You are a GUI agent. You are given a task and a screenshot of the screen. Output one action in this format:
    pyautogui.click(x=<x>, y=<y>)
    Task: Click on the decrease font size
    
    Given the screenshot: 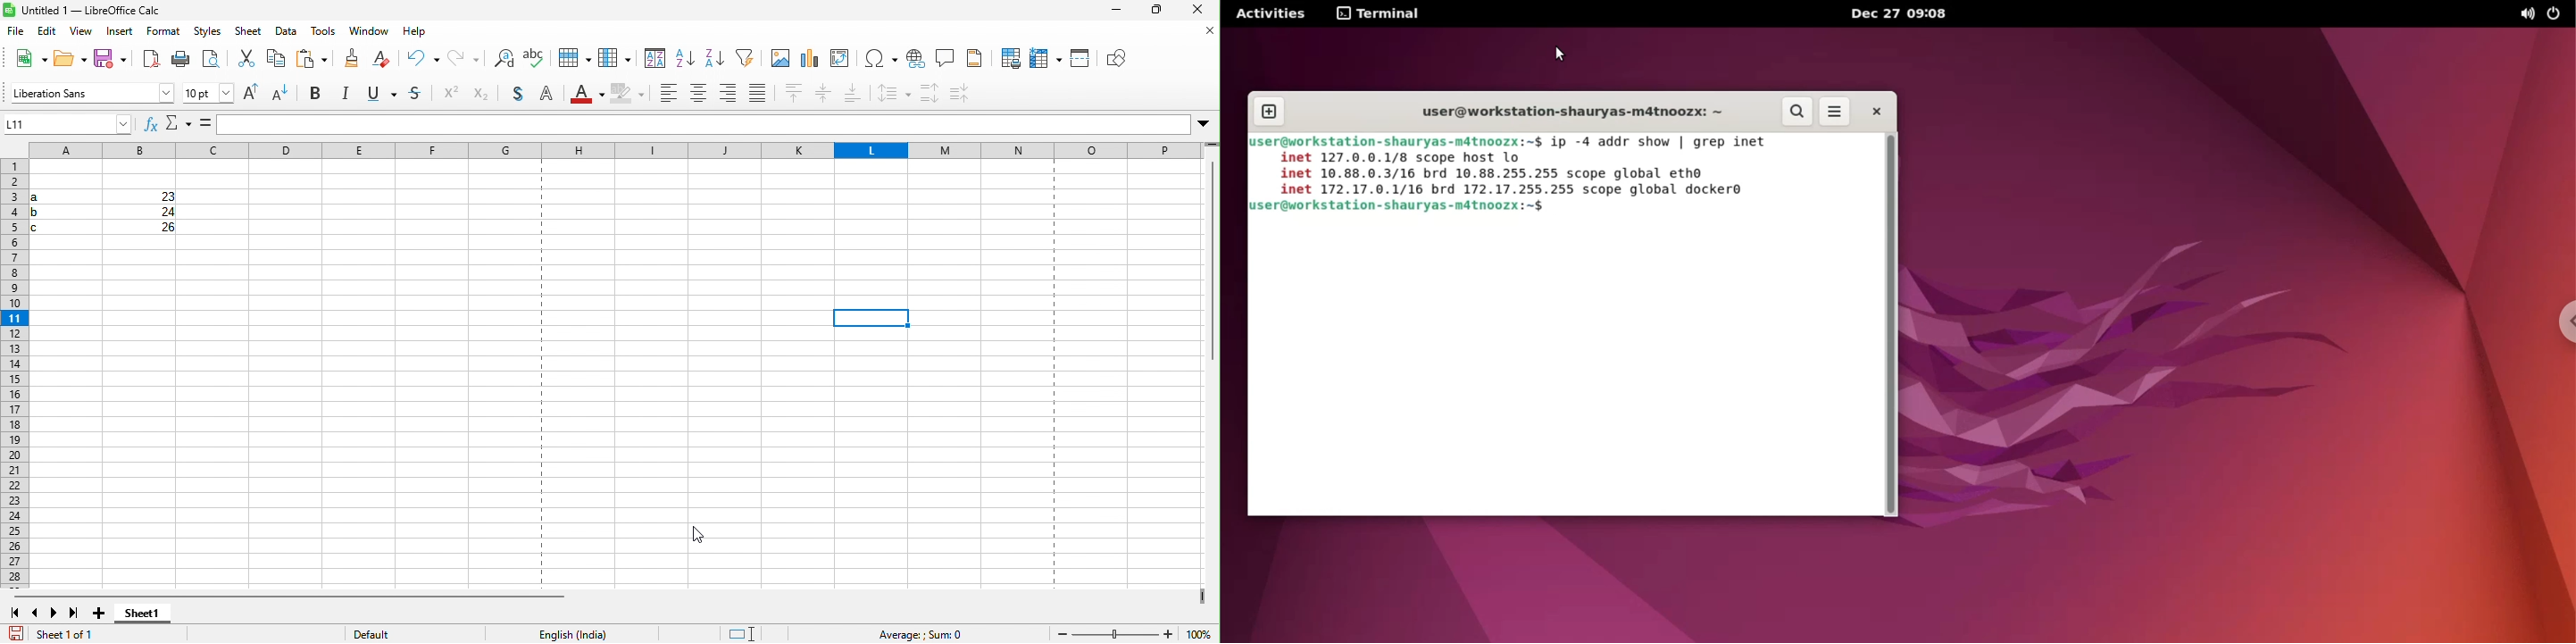 What is the action you would take?
    pyautogui.click(x=283, y=95)
    